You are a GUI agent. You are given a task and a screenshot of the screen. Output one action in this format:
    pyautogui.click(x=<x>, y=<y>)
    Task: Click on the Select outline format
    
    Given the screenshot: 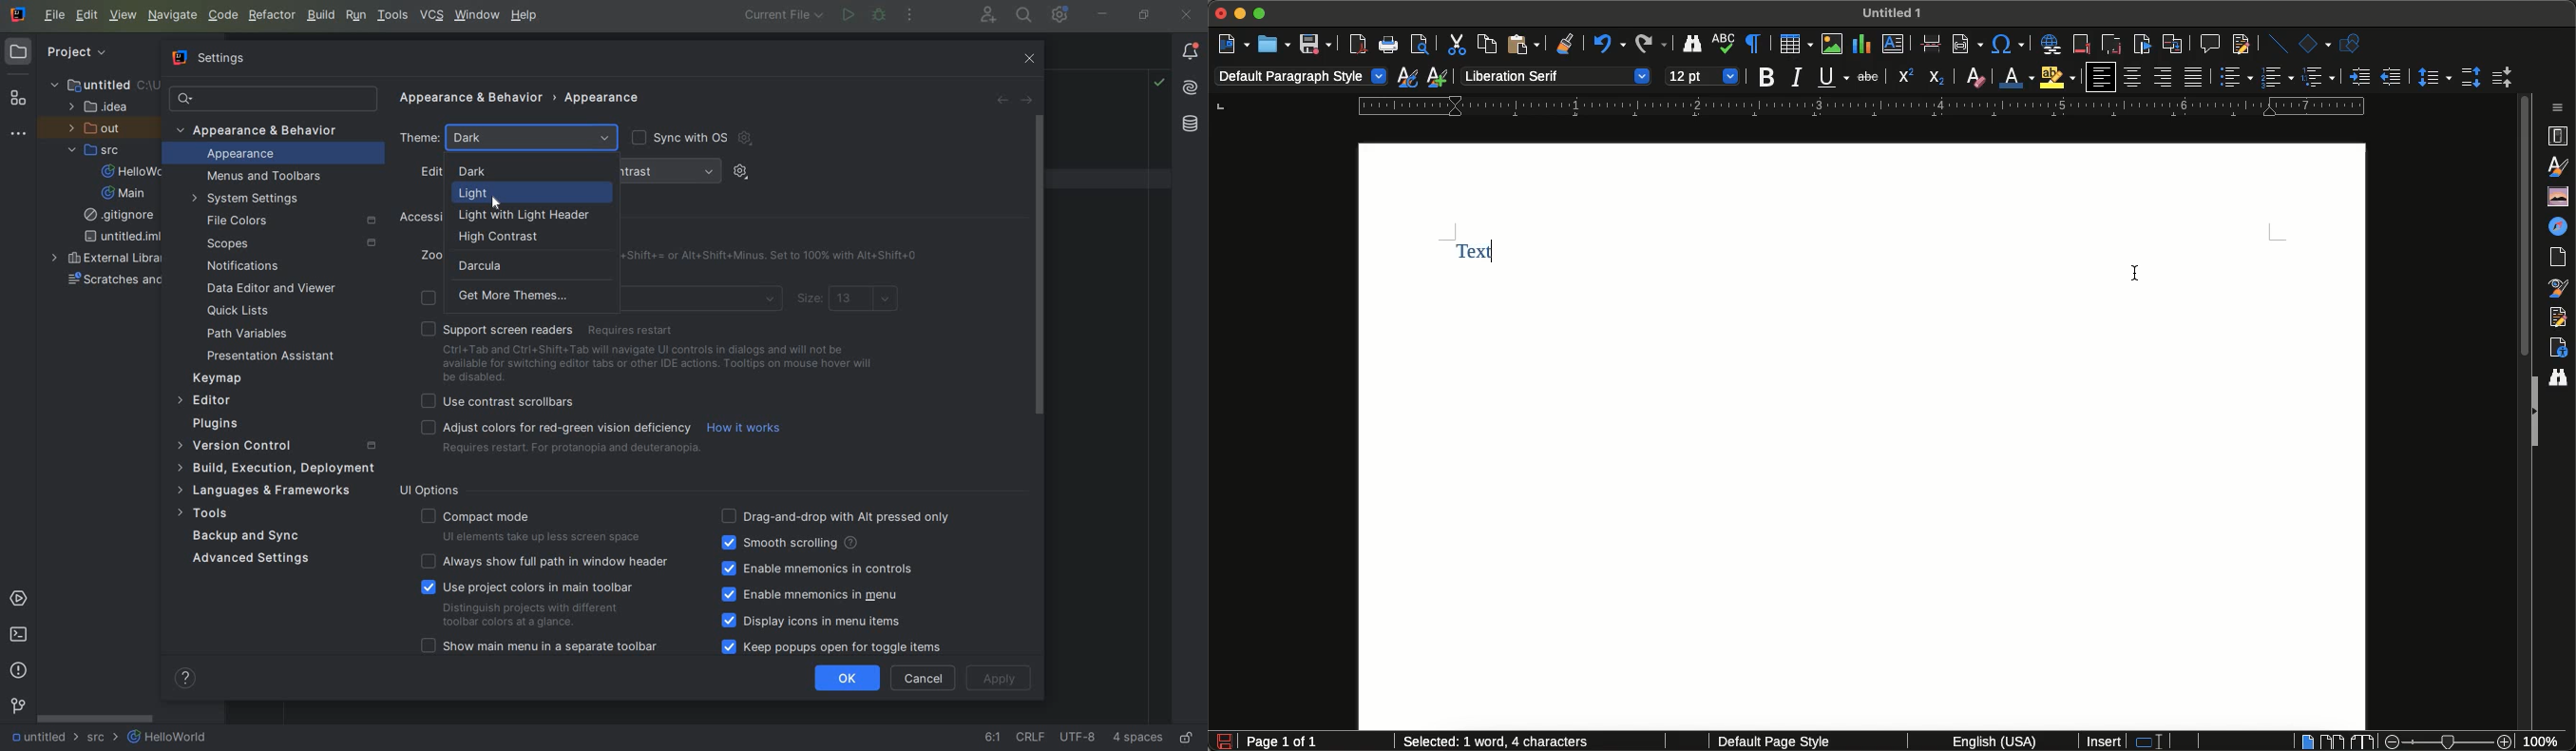 What is the action you would take?
    pyautogui.click(x=2318, y=78)
    